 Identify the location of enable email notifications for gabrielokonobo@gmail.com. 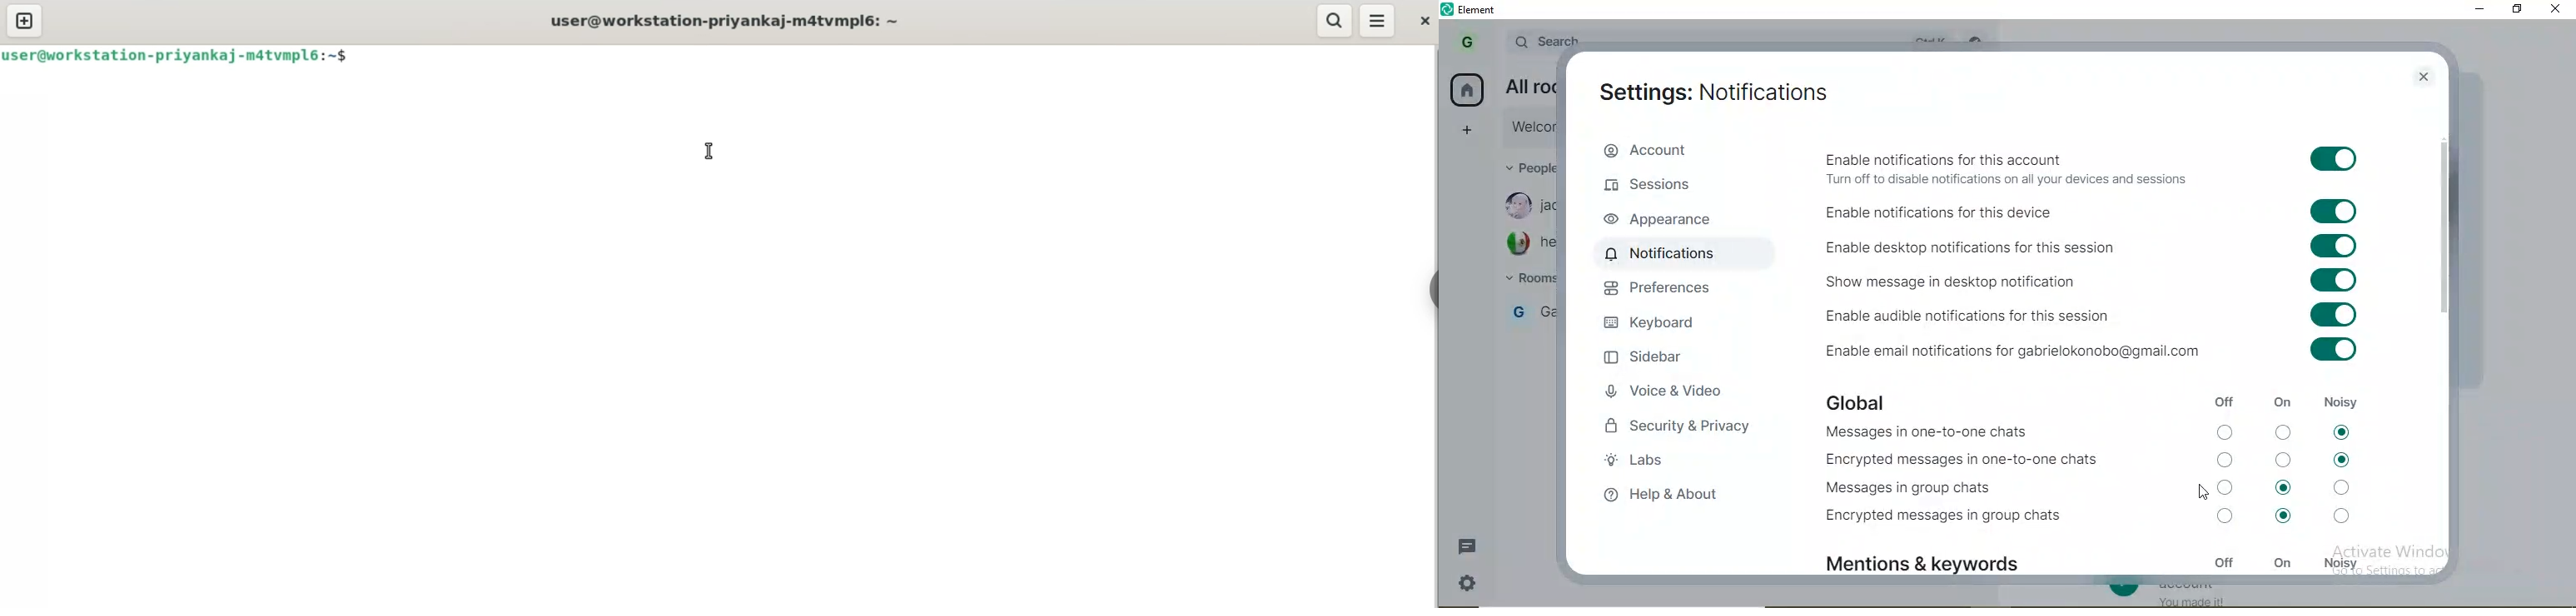
(2041, 350).